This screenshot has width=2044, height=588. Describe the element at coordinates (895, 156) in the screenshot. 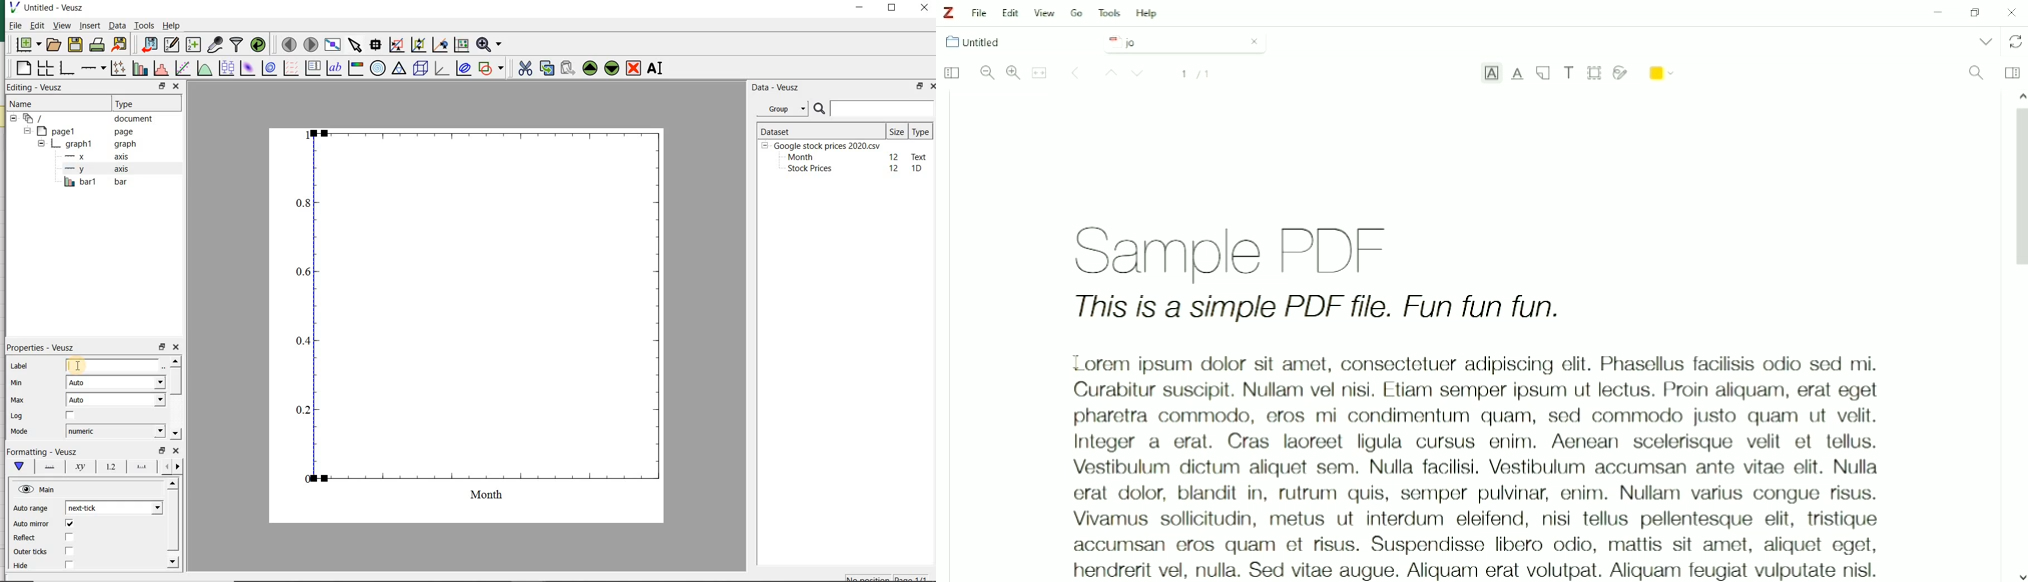

I see `12` at that location.